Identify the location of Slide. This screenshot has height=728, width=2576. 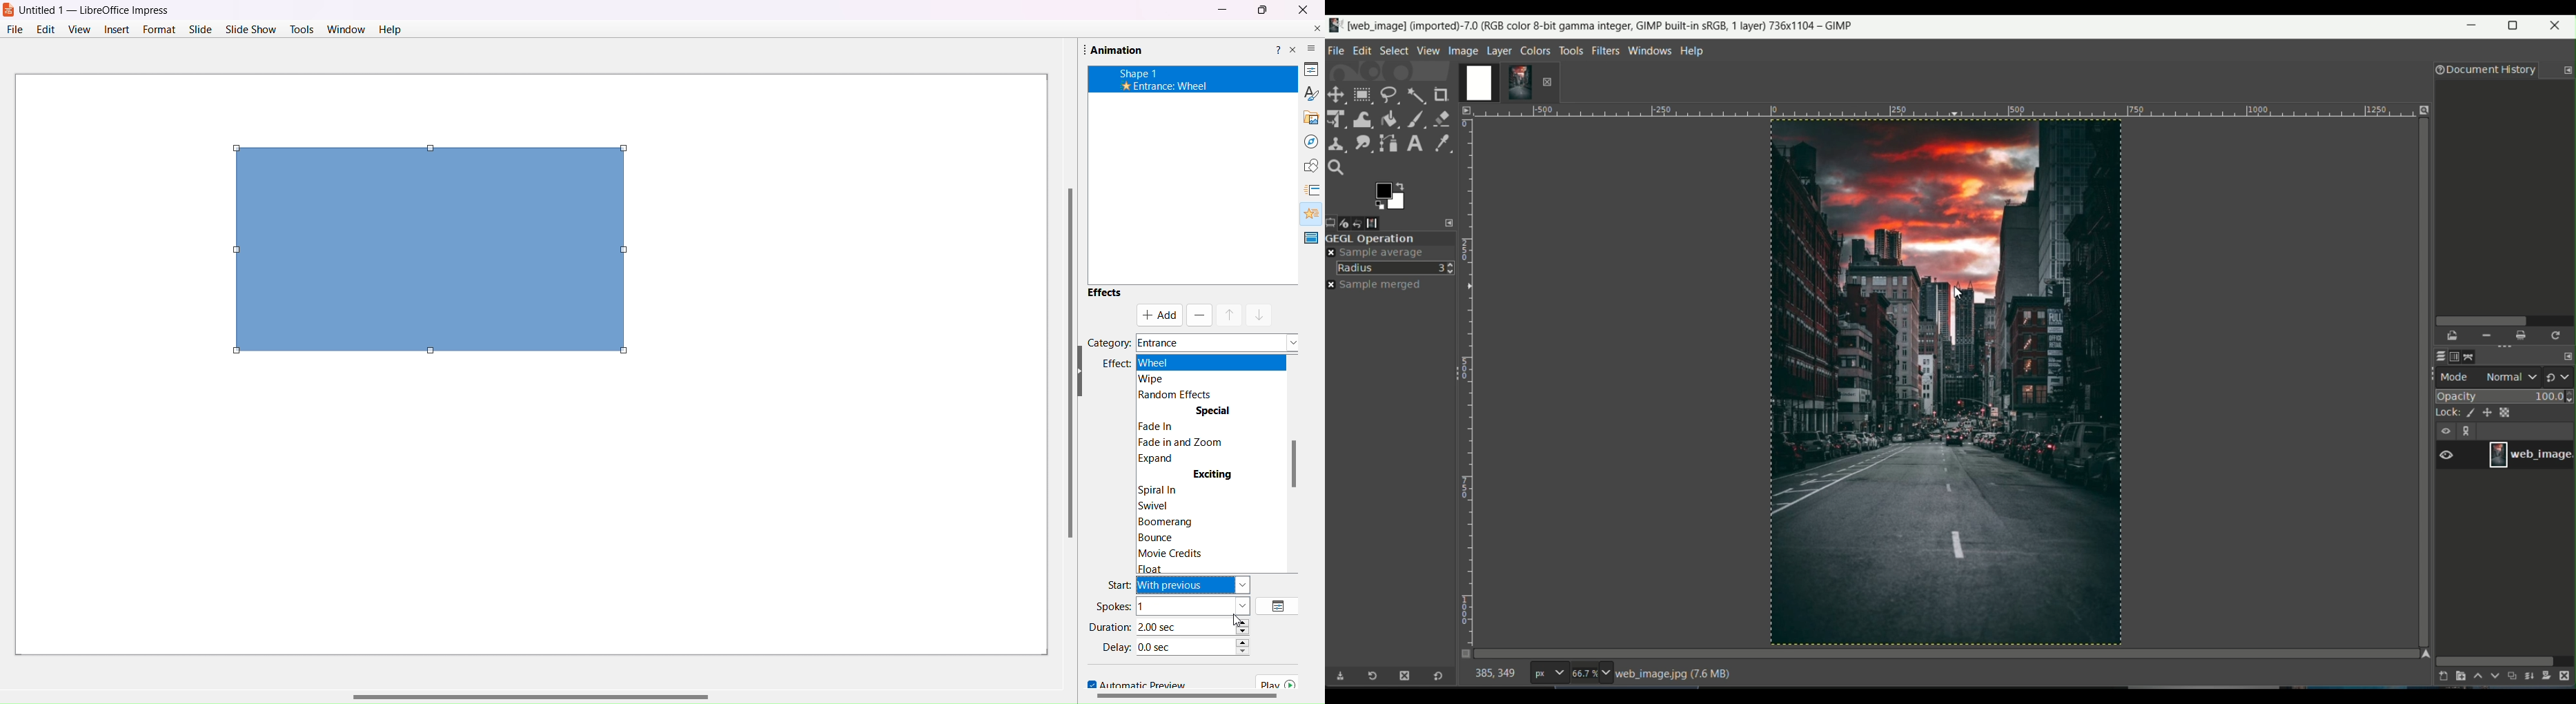
(199, 29).